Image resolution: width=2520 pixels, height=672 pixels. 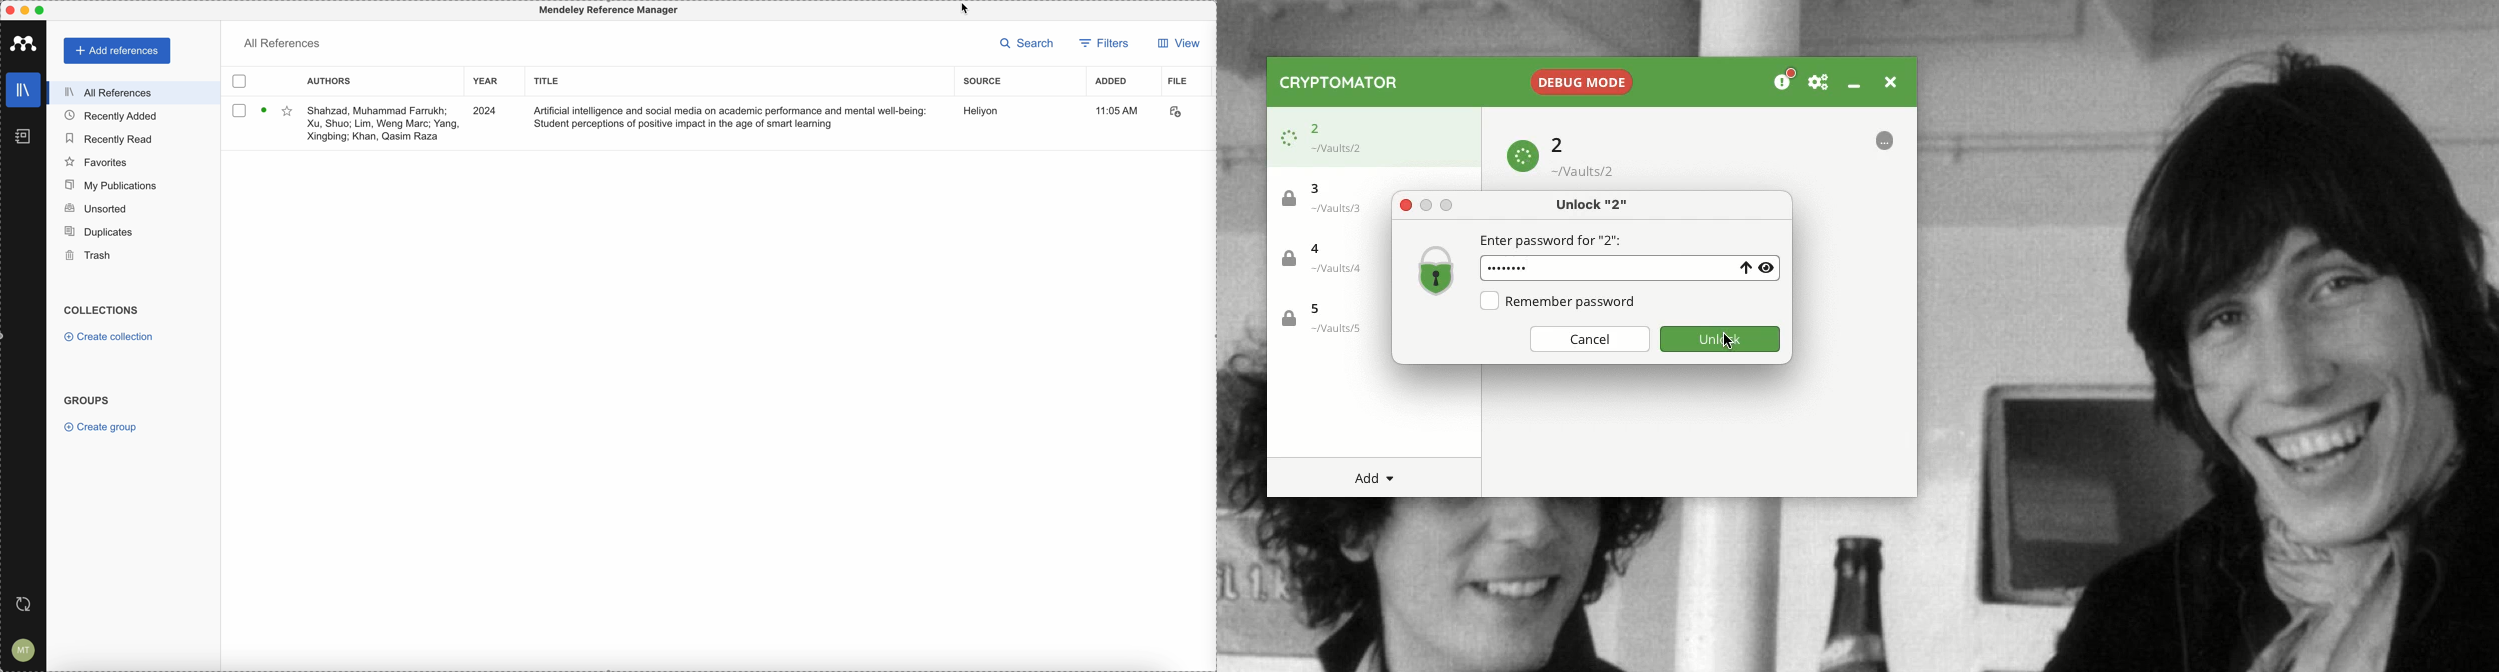 What do you see at coordinates (110, 139) in the screenshot?
I see `recently read` at bounding box center [110, 139].